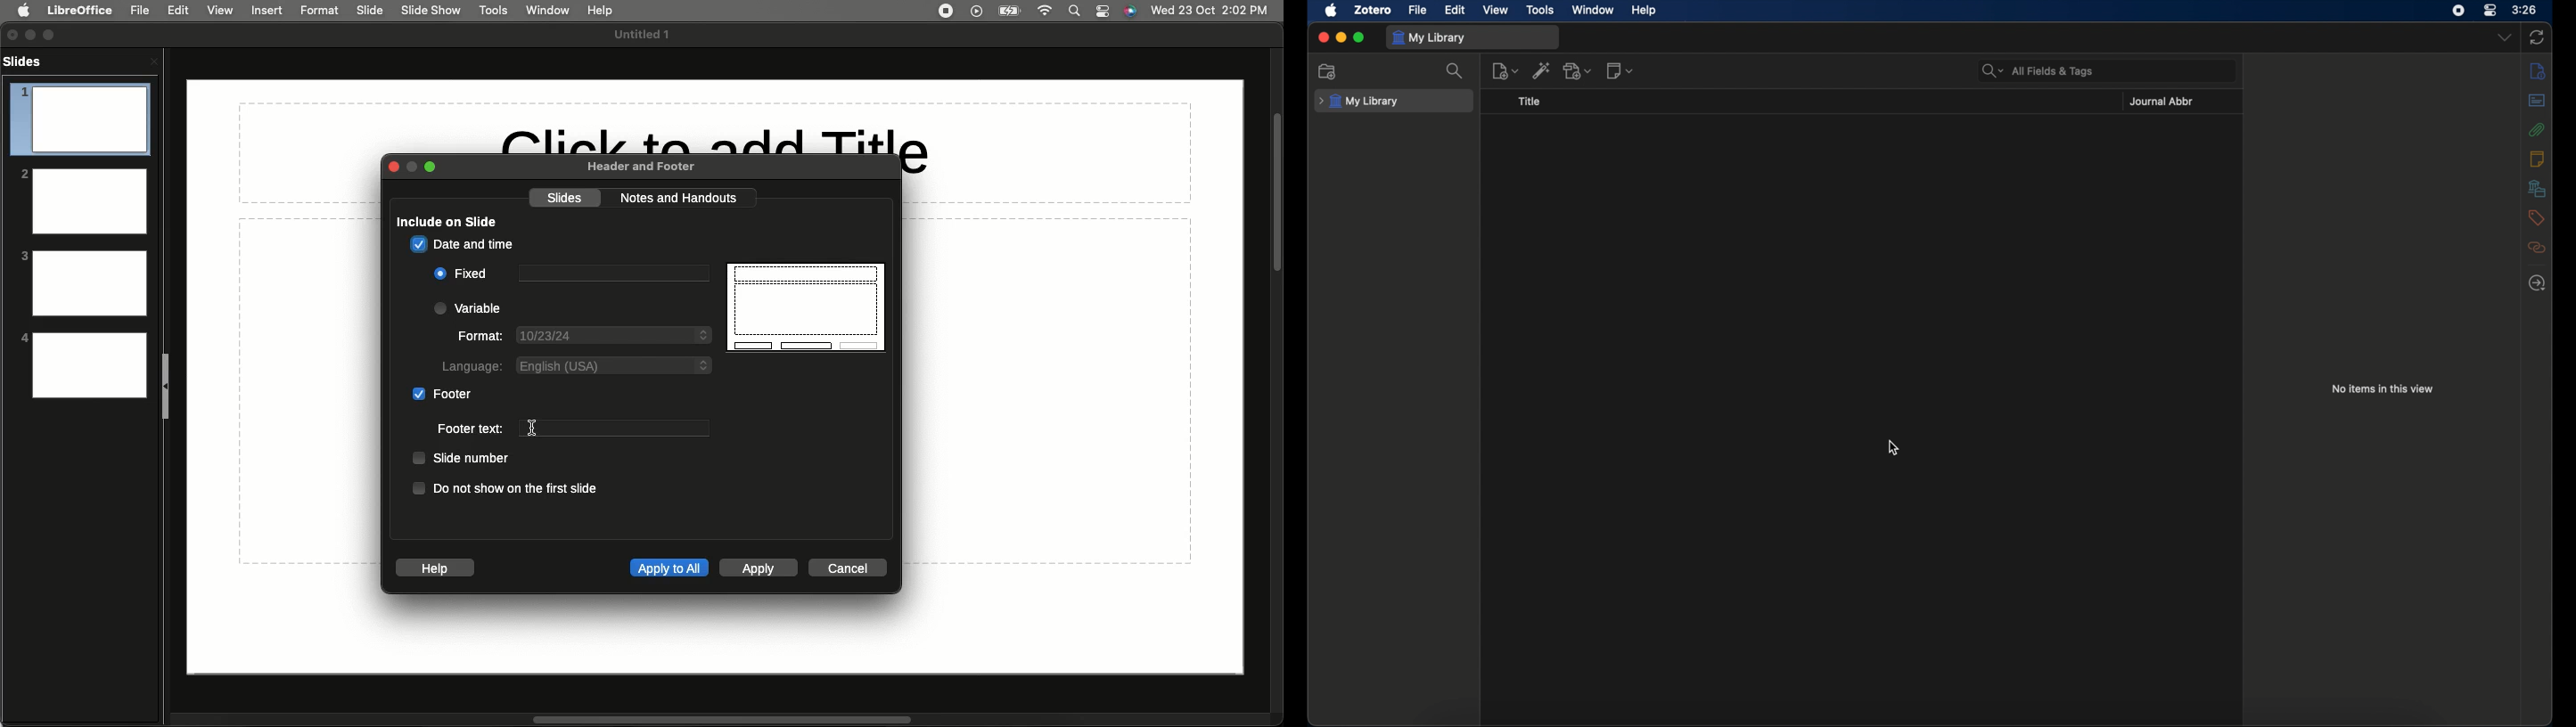 The width and height of the screenshot is (2576, 728). I want to click on Close, so click(153, 61).